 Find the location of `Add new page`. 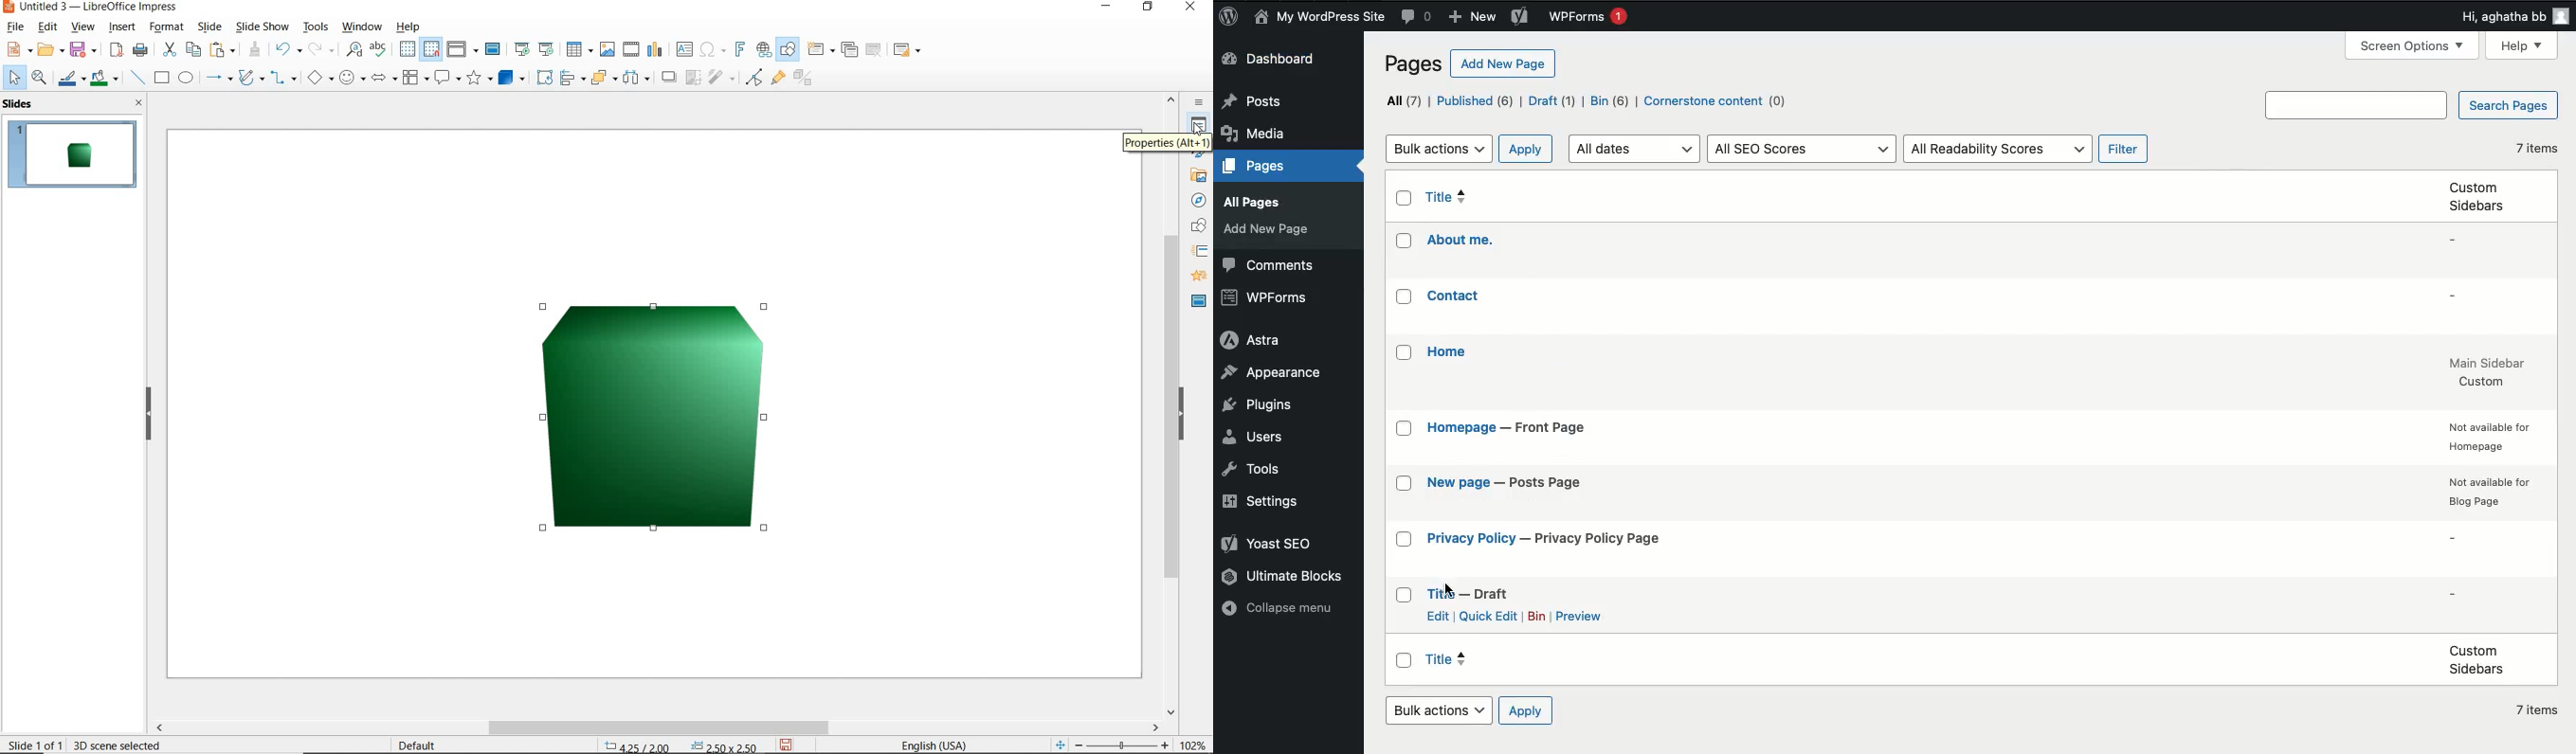

Add new page is located at coordinates (1503, 63).